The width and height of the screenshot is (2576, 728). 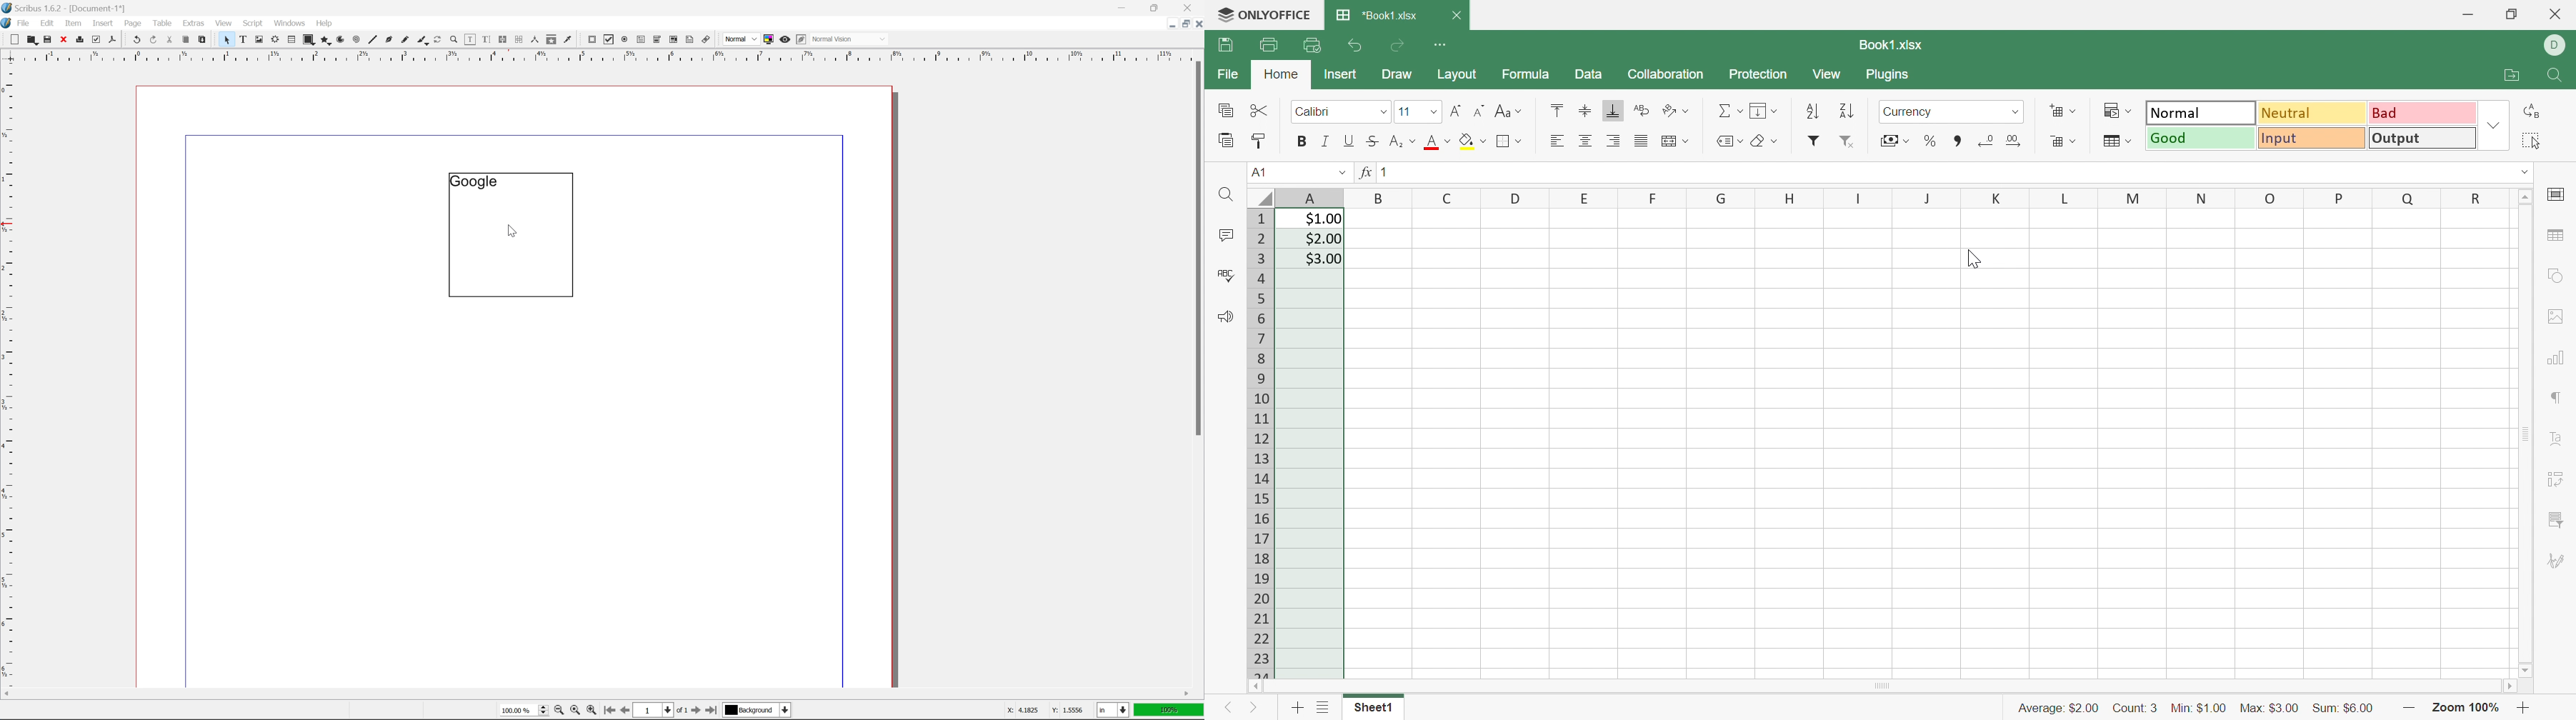 What do you see at coordinates (1226, 194) in the screenshot?
I see `Find` at bounding box center [1226, 194].